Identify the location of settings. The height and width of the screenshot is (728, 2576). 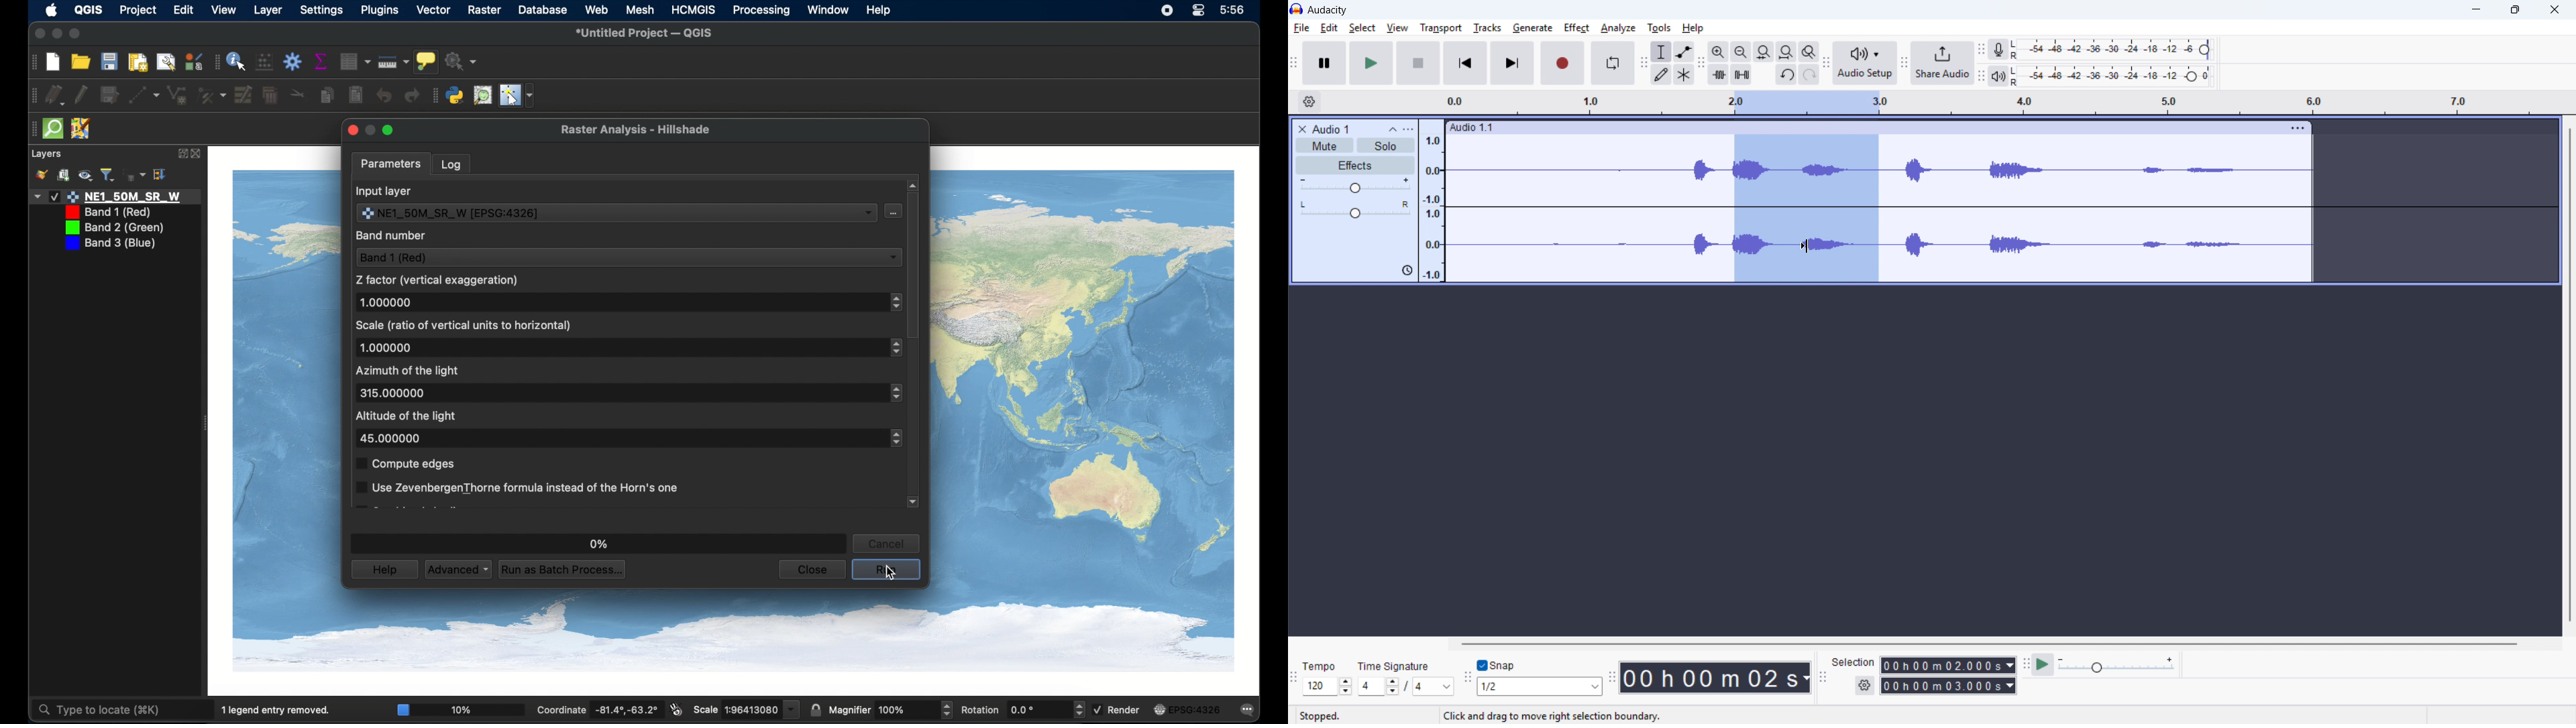
(321, 10).